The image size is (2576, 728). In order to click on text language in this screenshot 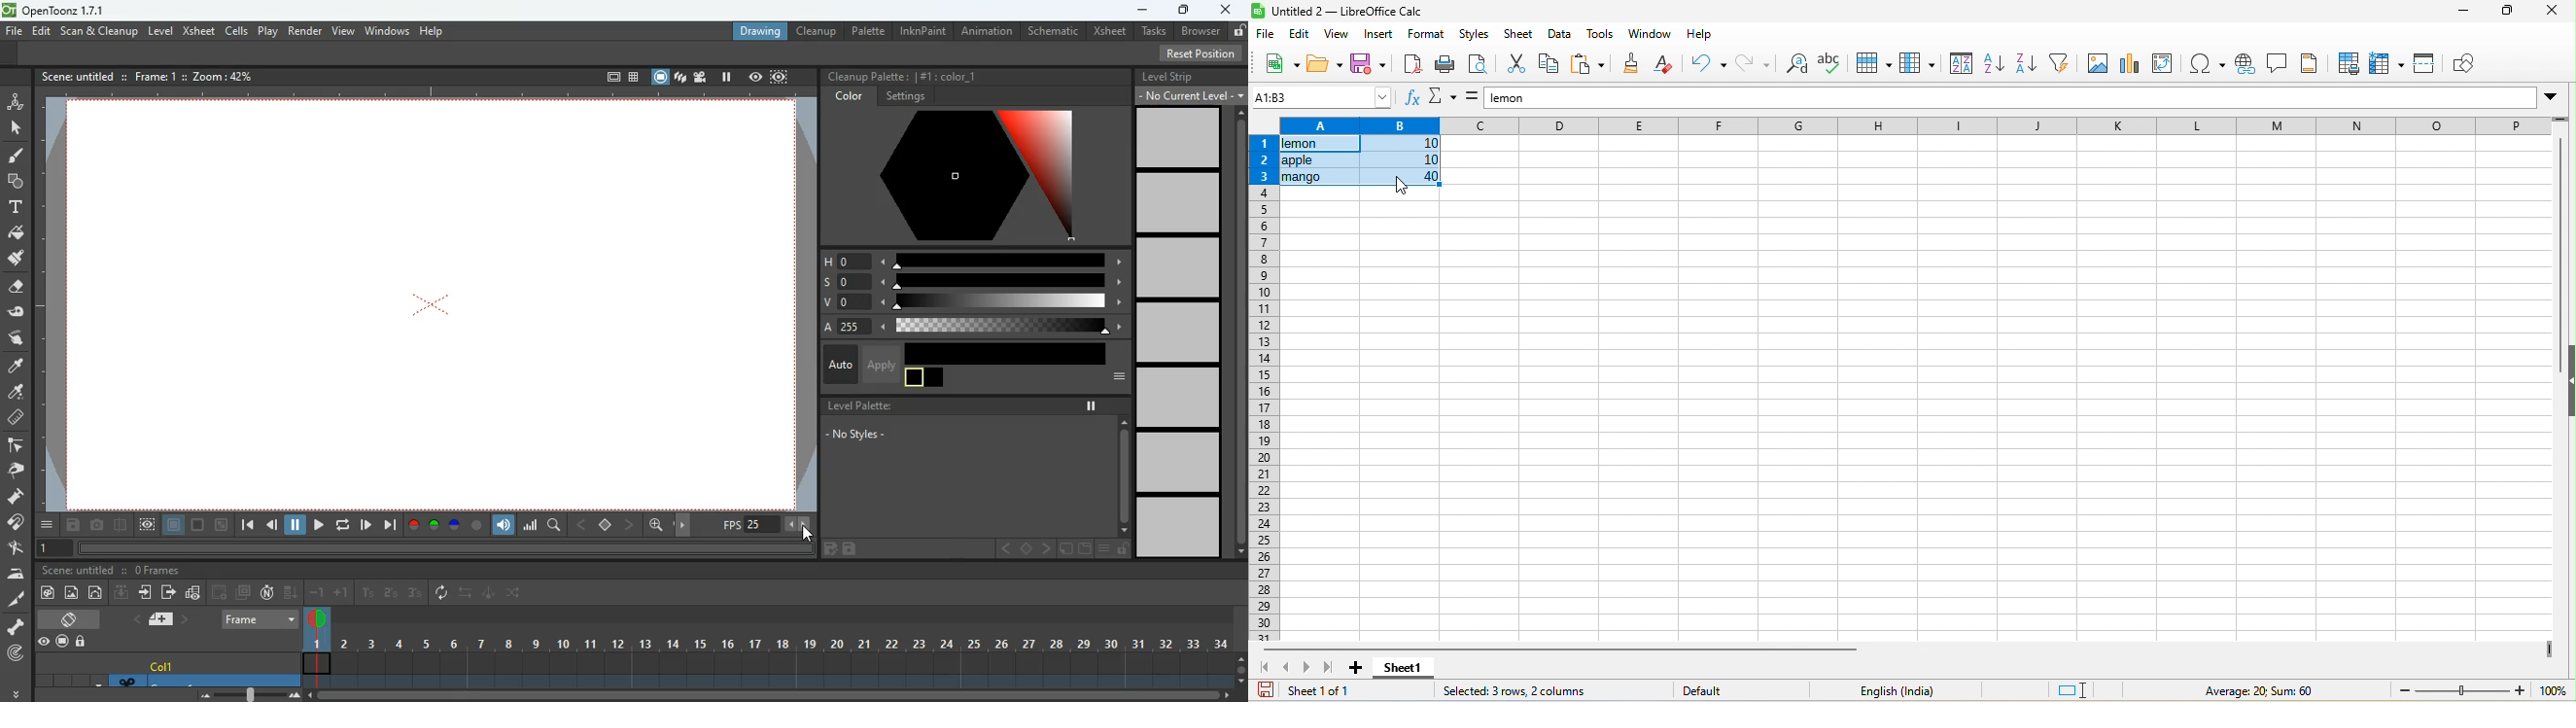, I will do `click(1869, 690)`.